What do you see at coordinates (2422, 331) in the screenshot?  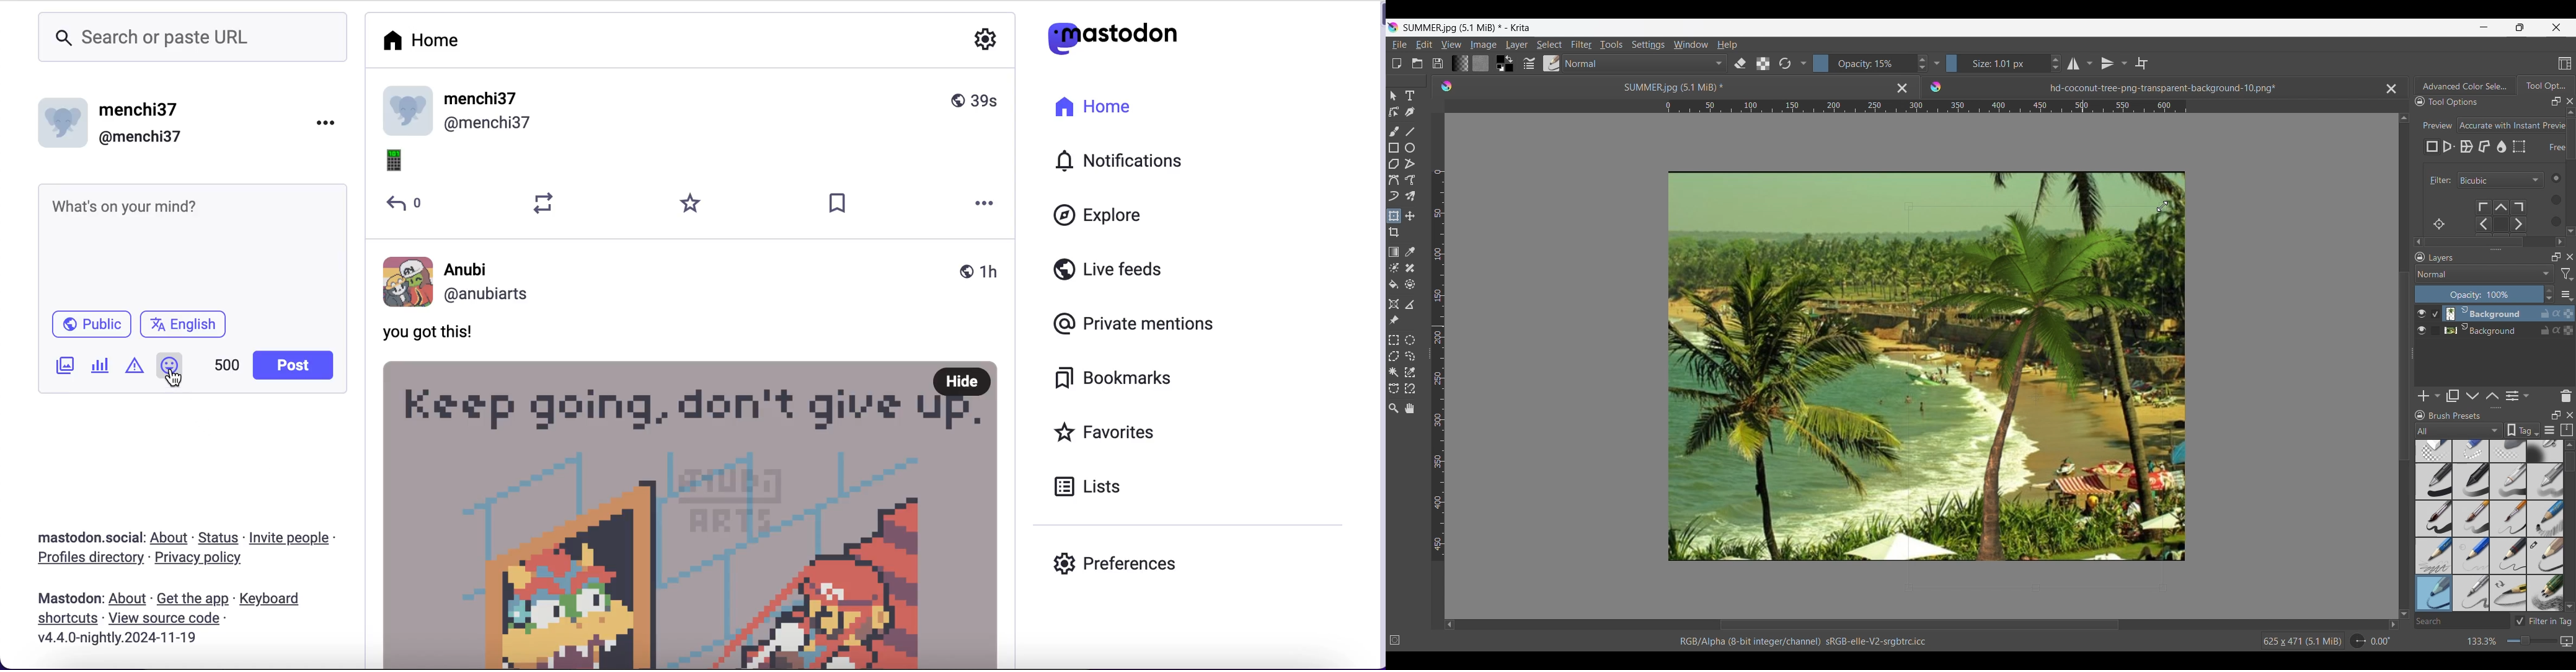 I see `Show/Hide layer` at bounding box center [2422, 331].